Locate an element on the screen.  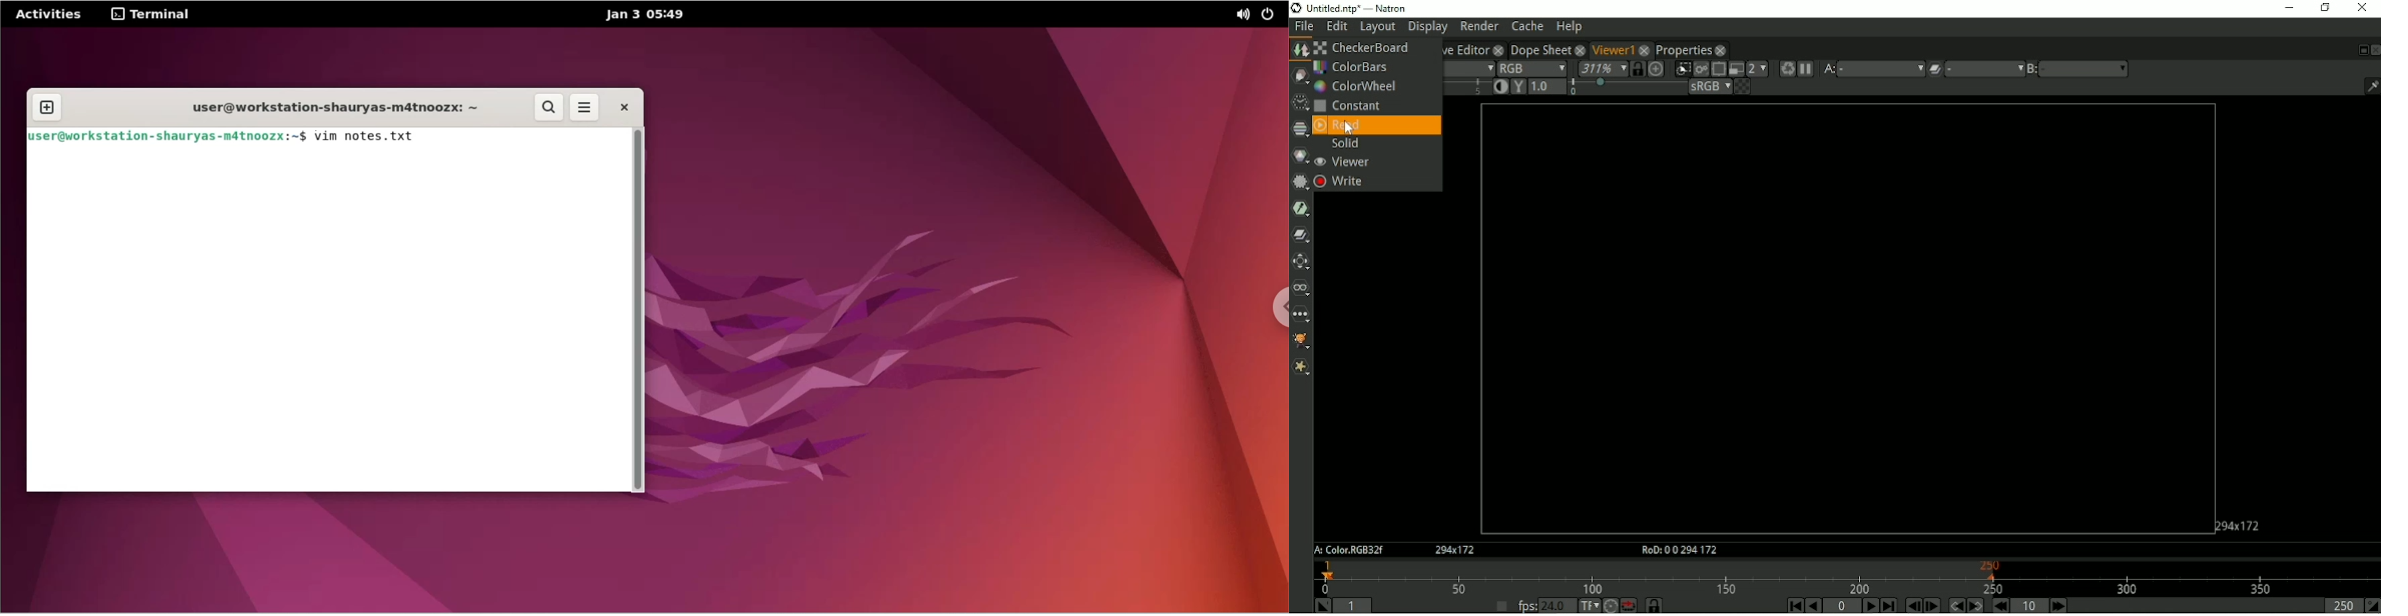
user@workstation-shauryas-m4tnoozx: ~ is located at coordinates (330, 109).